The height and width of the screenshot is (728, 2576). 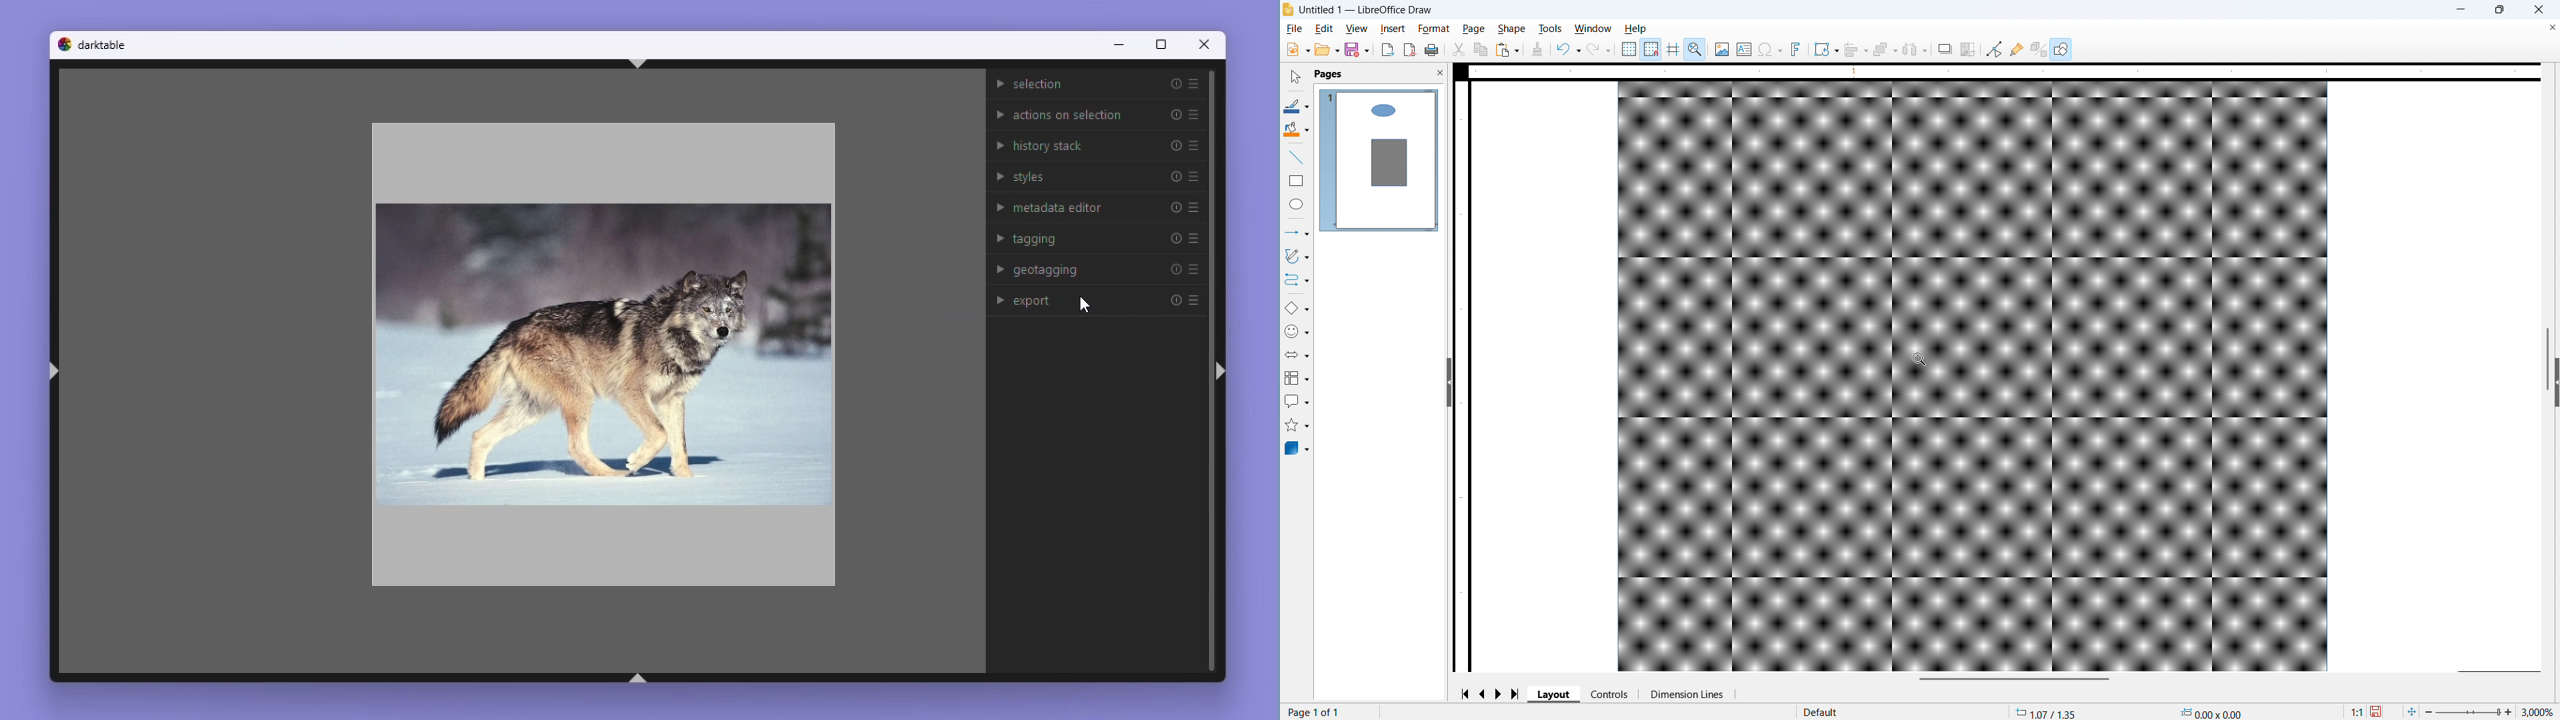 I want to click on Lines and arrows , so click(x=1297, y=232).